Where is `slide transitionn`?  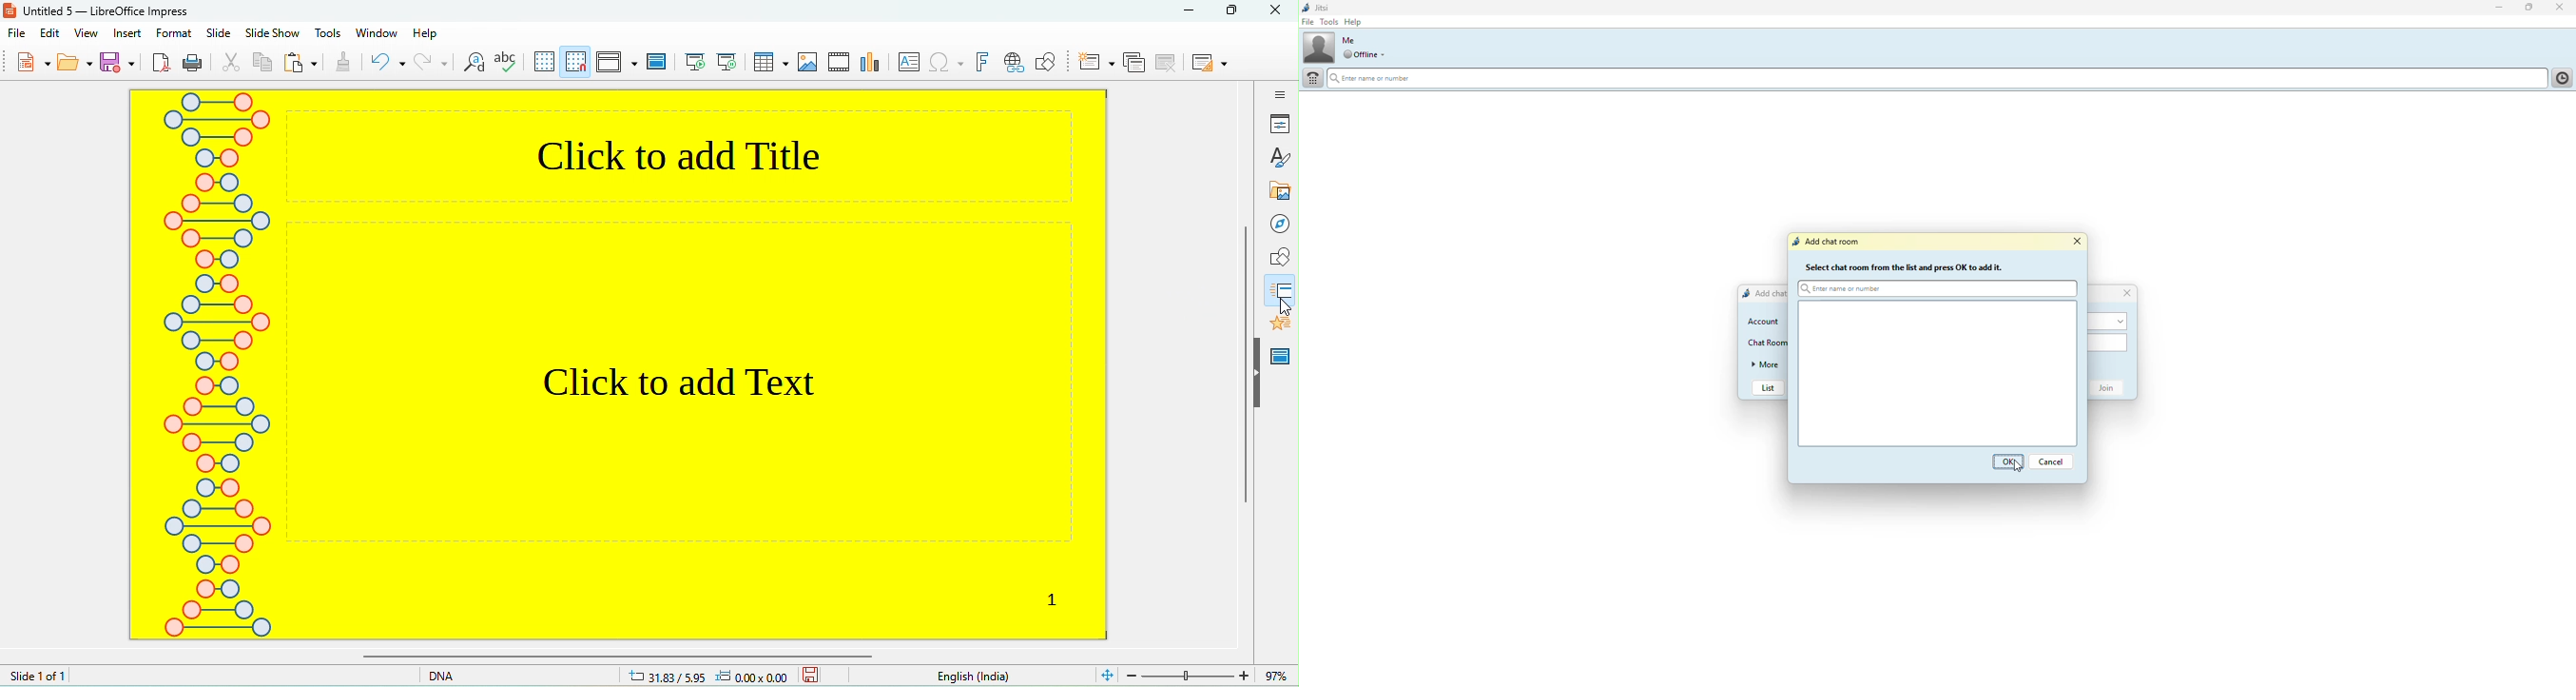
slide transitionn is located at coordinates (1280, 284).